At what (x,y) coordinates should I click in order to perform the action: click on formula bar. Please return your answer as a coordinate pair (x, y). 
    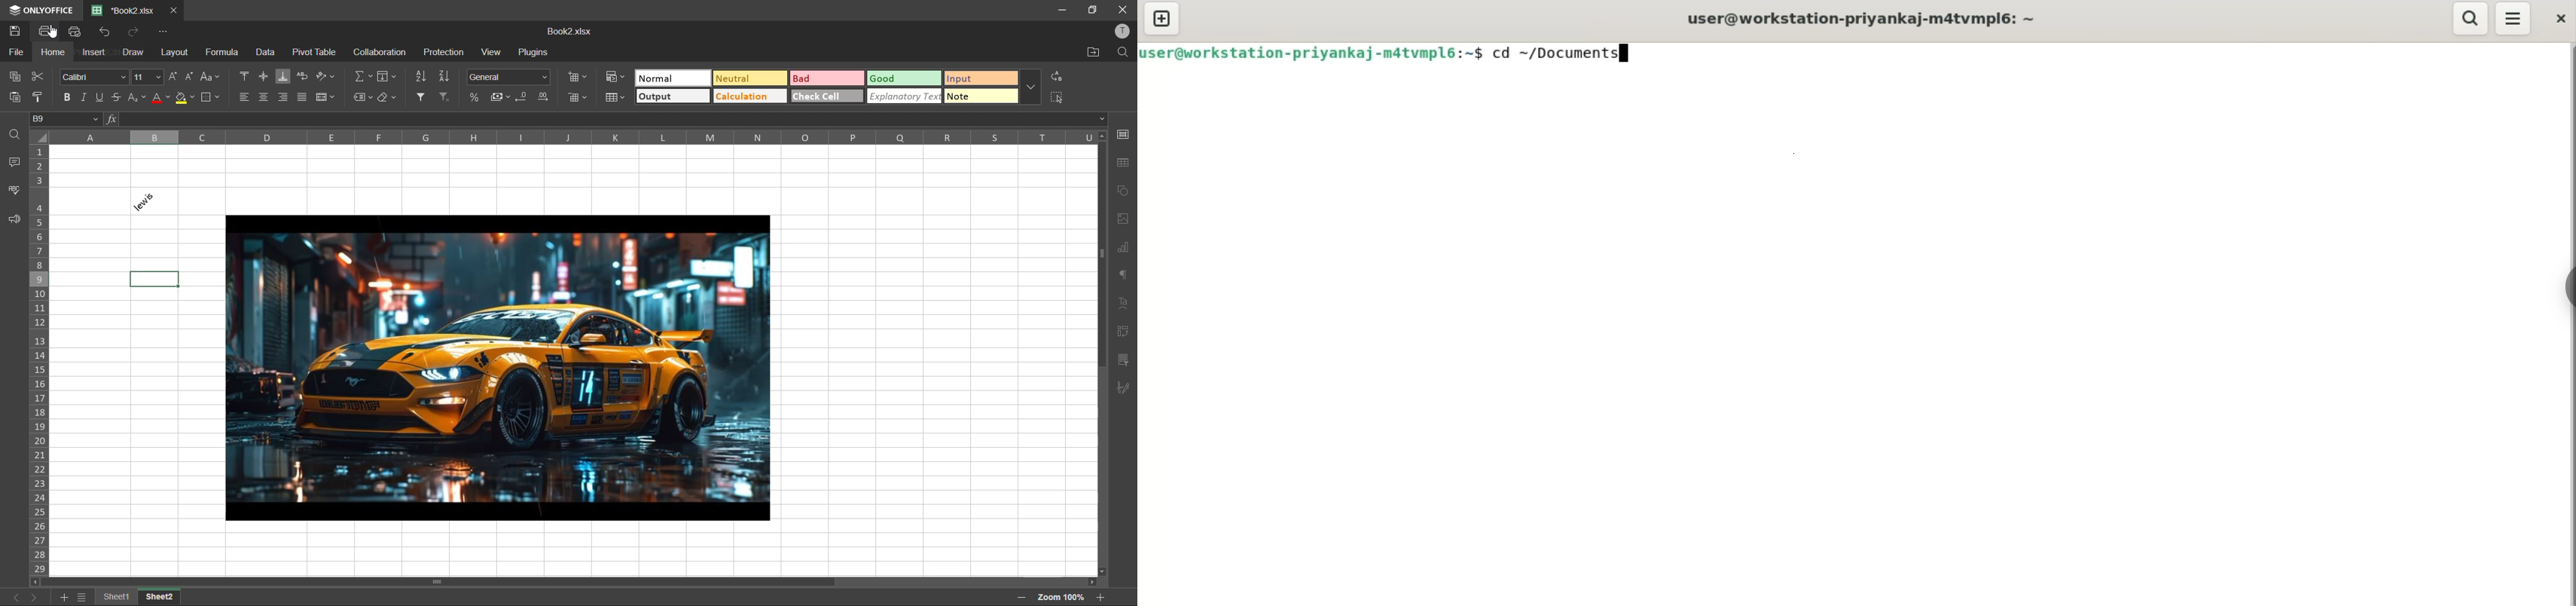
    Looking at the image, I should click on (610, 120).